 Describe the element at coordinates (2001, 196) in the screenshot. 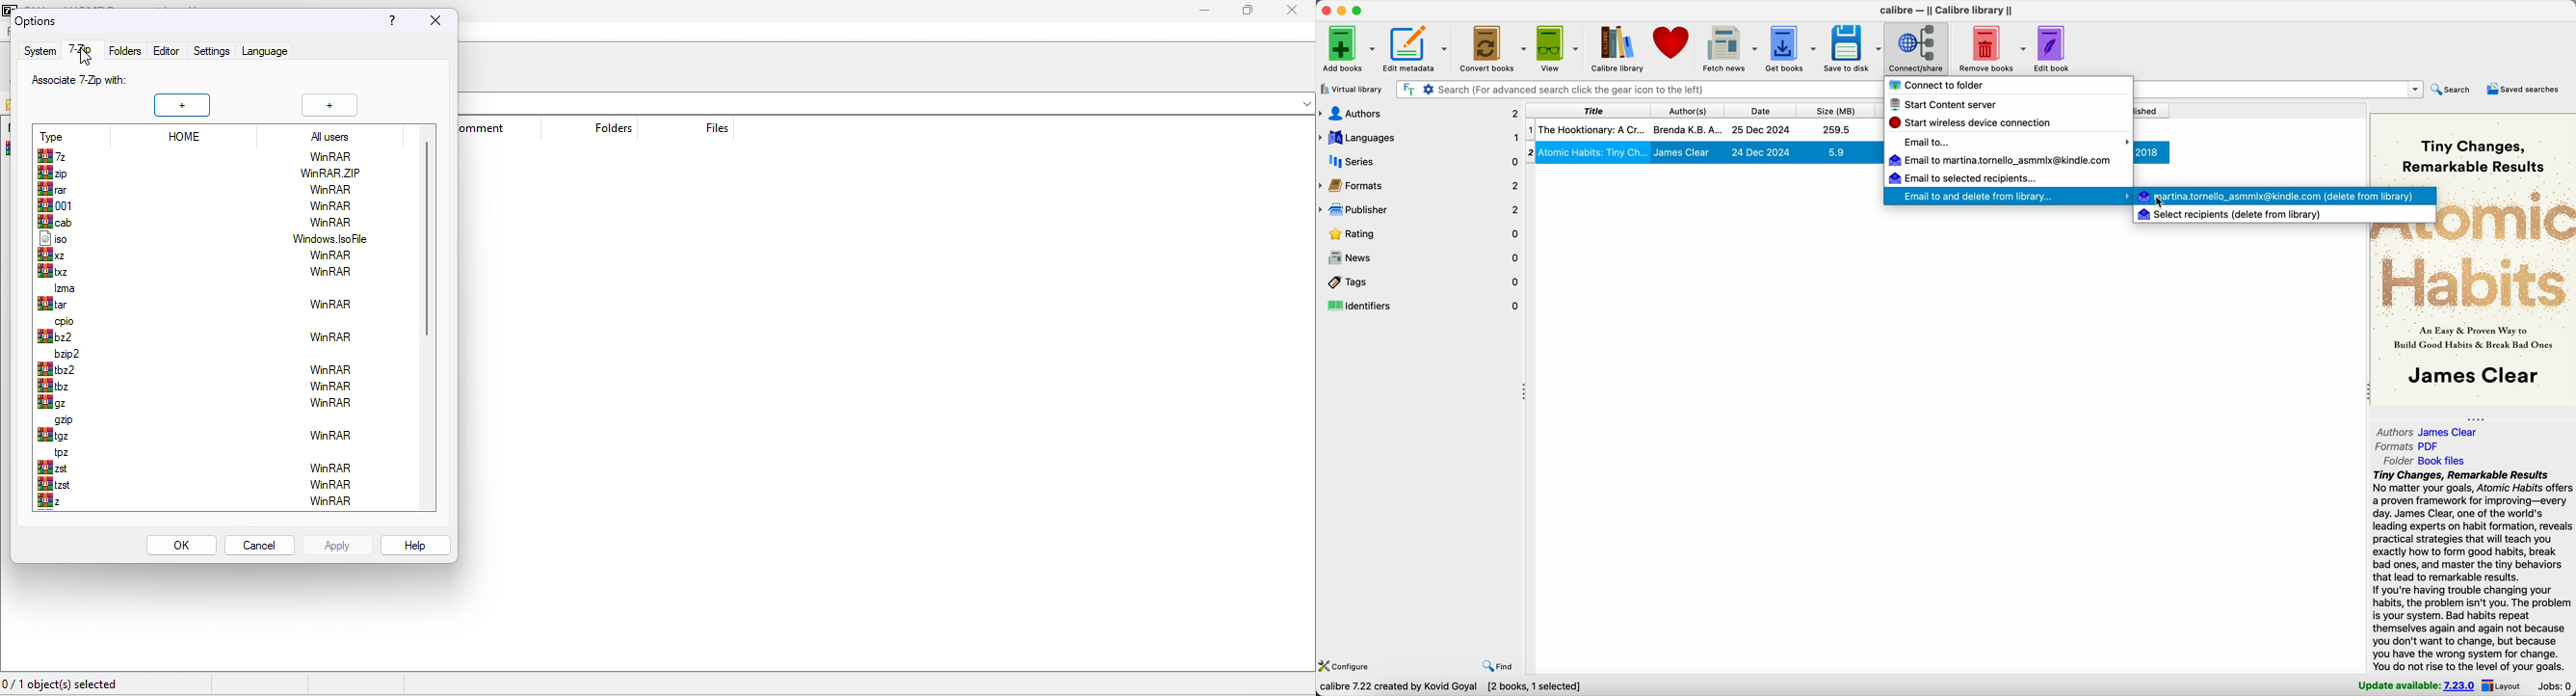

I see `click on email to and delete from library` at that location.